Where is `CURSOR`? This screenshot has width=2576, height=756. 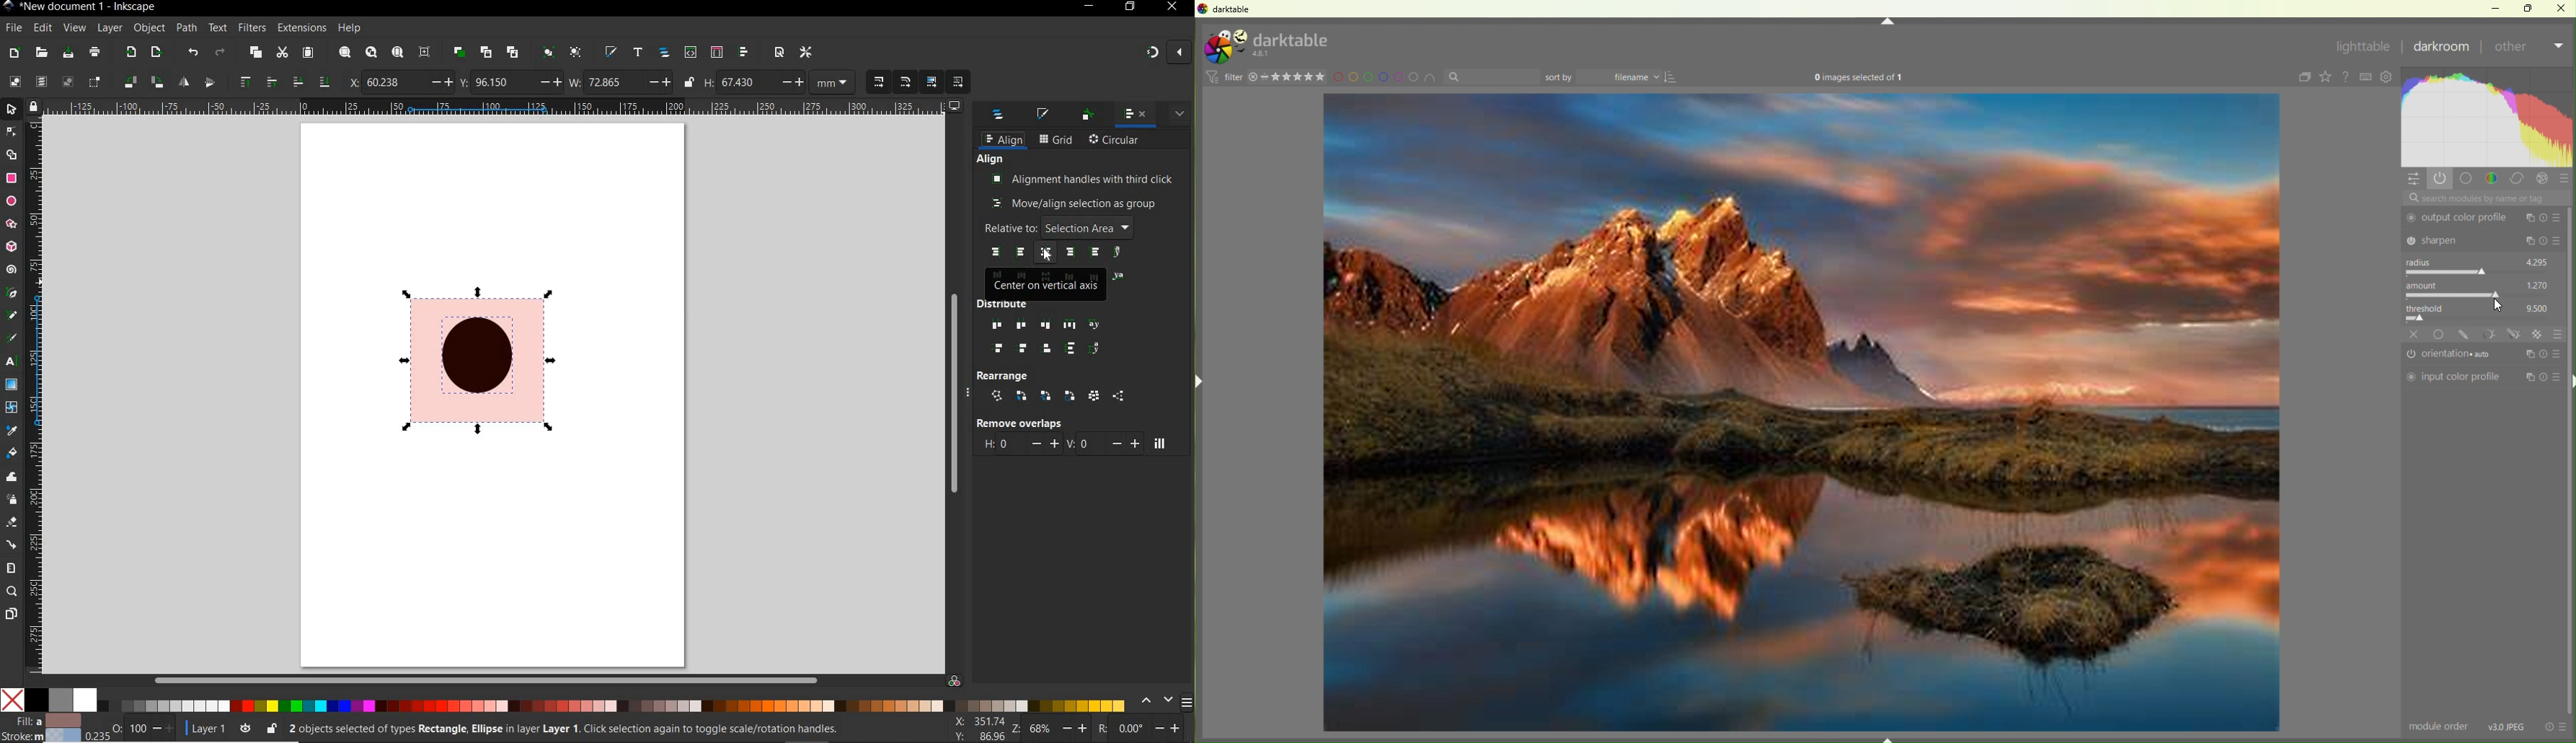 CURSOR is located at coordinates (1048, 256).